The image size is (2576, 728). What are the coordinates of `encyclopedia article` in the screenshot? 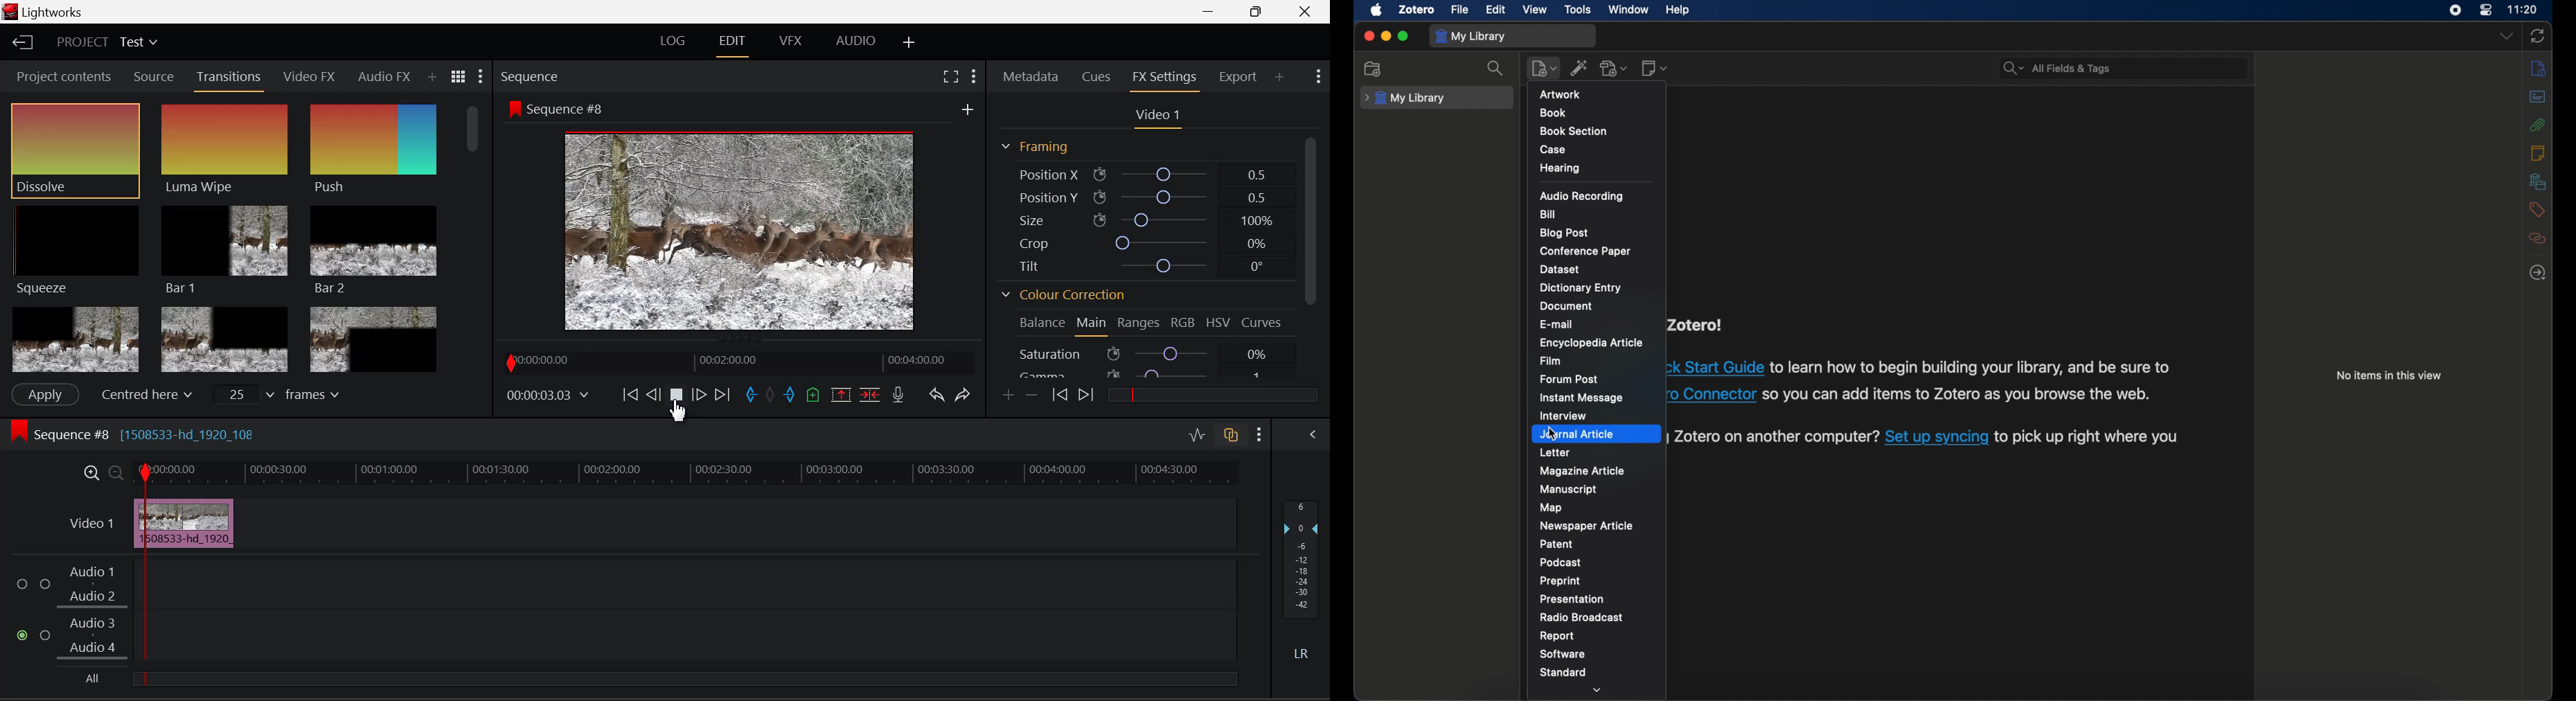 It's located at (1591, 343).